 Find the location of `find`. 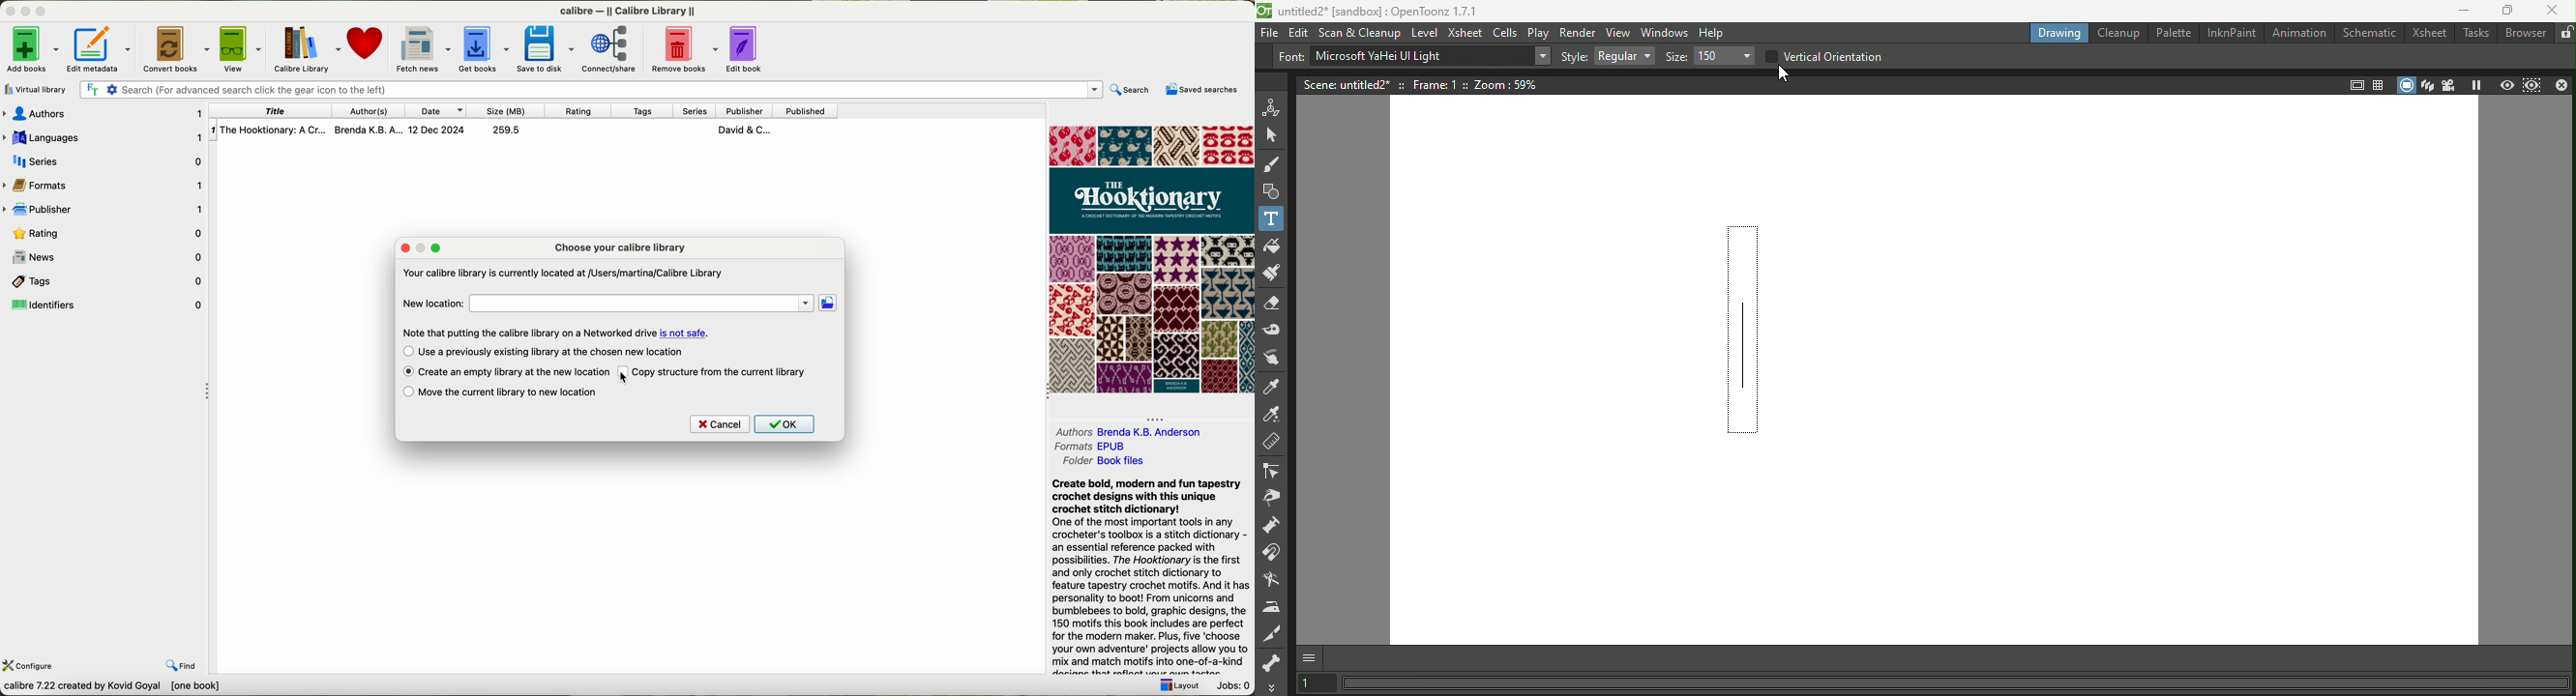

find is located at coordinates (180, 665).